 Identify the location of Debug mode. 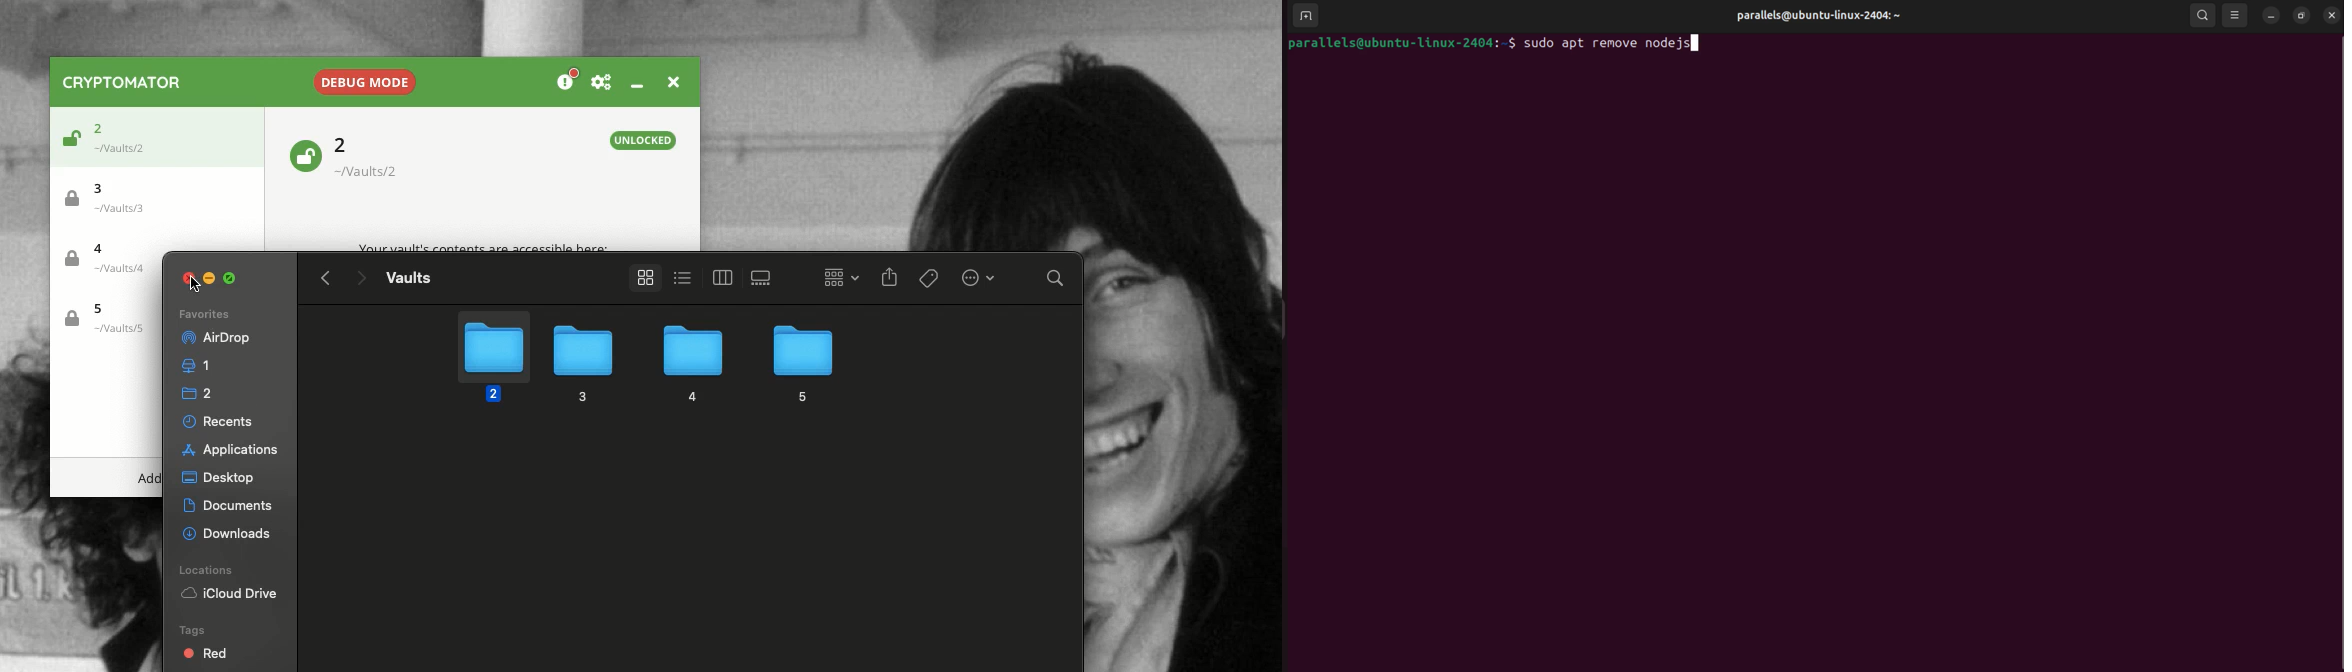
(362, 78).